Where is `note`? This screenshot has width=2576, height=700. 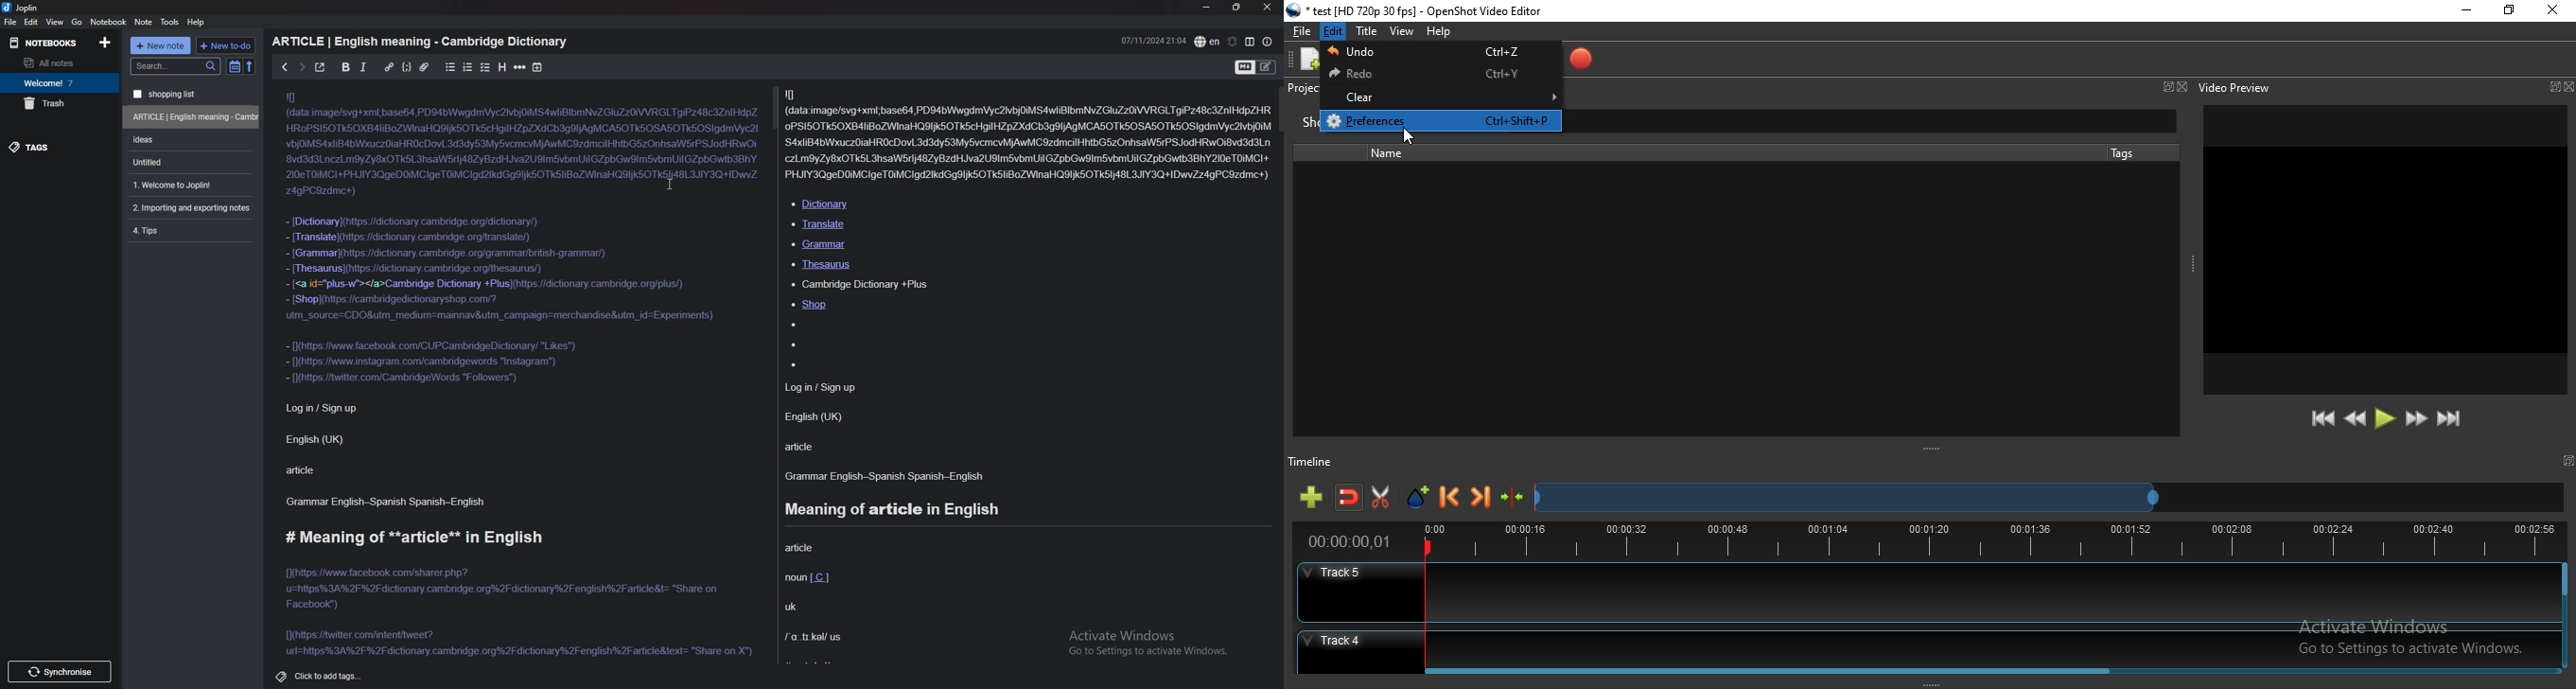 note is located at coordinates (193, 230).